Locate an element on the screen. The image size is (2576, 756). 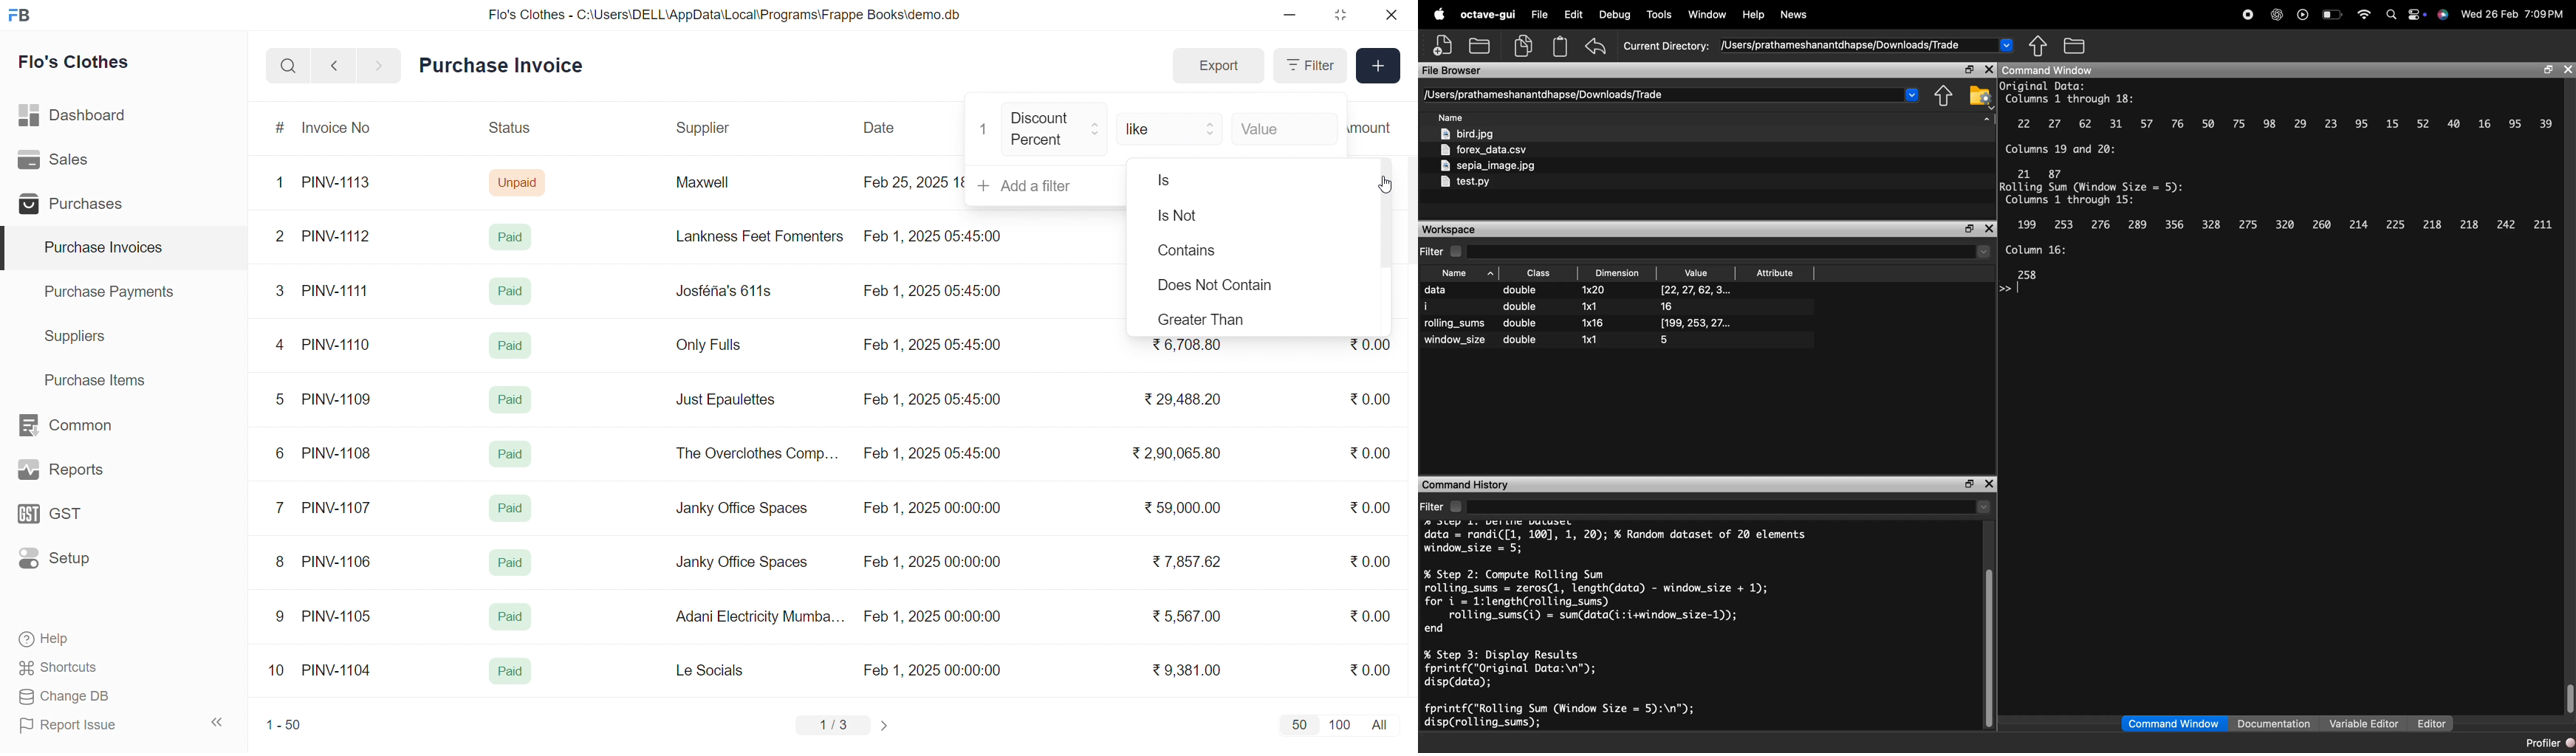
₹ 7,857.62 is located at coordinates (1188, 562).